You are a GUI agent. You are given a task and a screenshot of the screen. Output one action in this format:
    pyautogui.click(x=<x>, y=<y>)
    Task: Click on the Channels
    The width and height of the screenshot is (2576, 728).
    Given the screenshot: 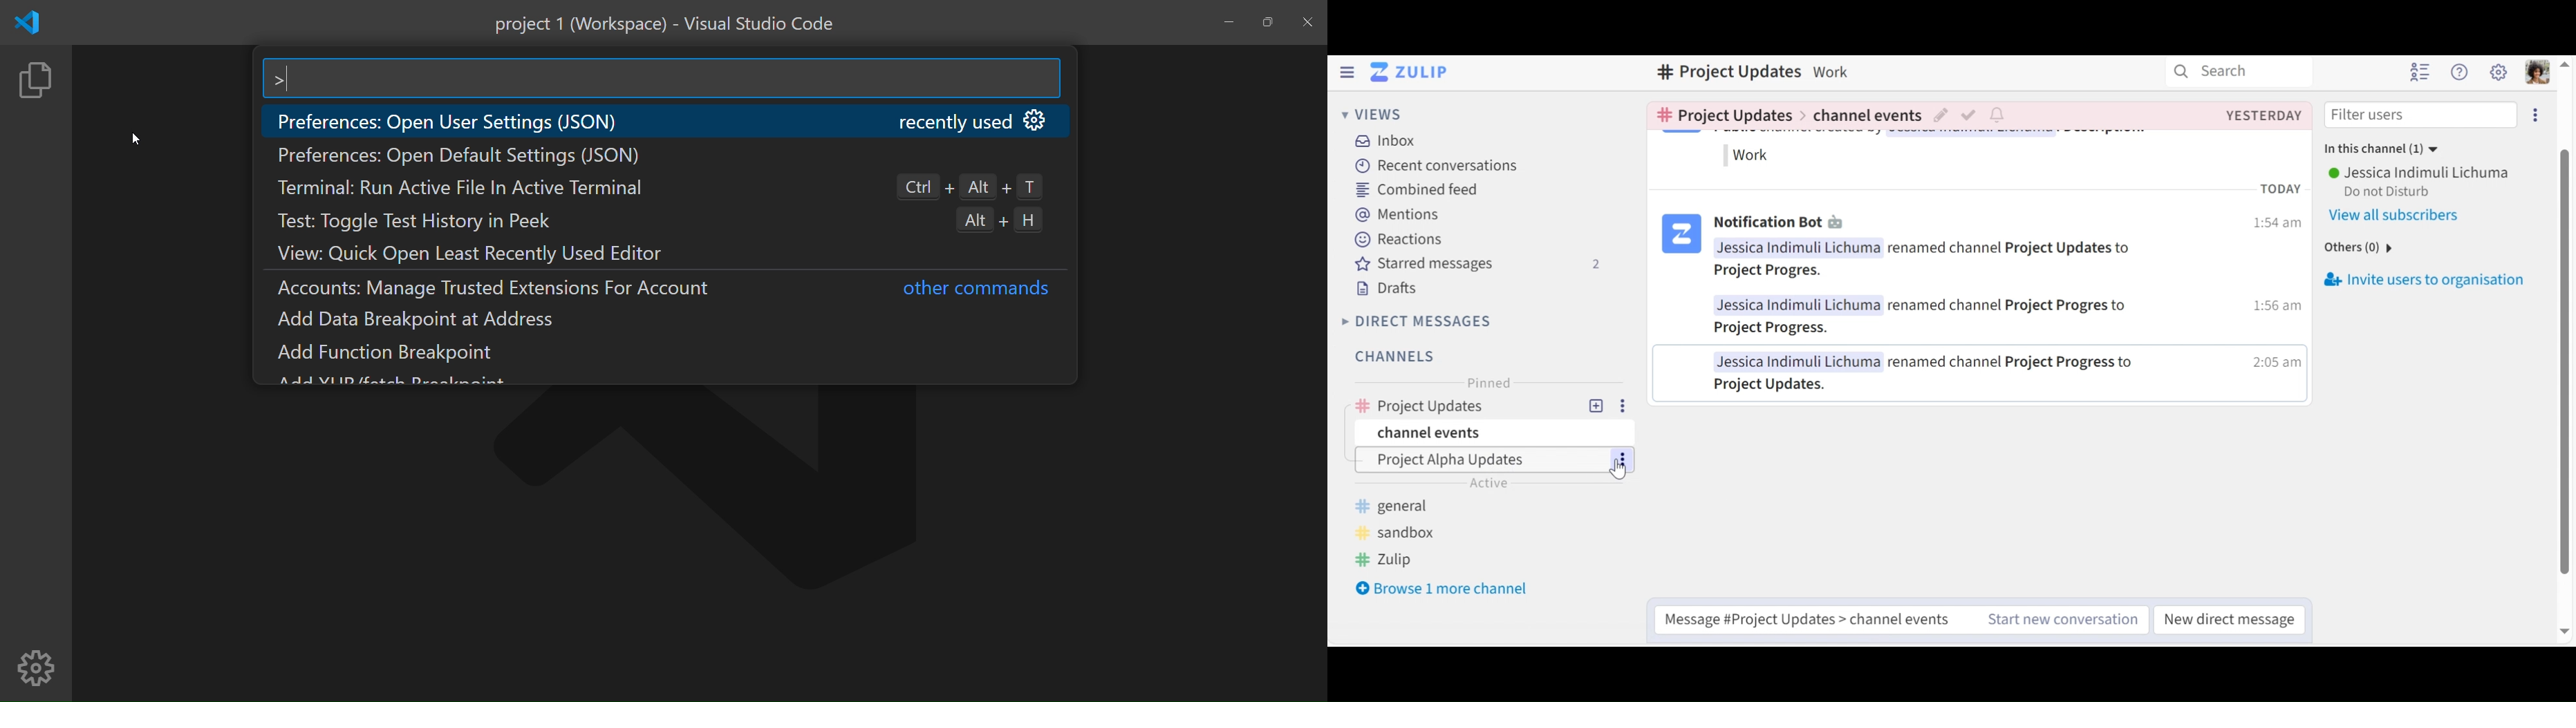 What is the action you would take?
    pyautogui.click(x=1400, y=358)
    